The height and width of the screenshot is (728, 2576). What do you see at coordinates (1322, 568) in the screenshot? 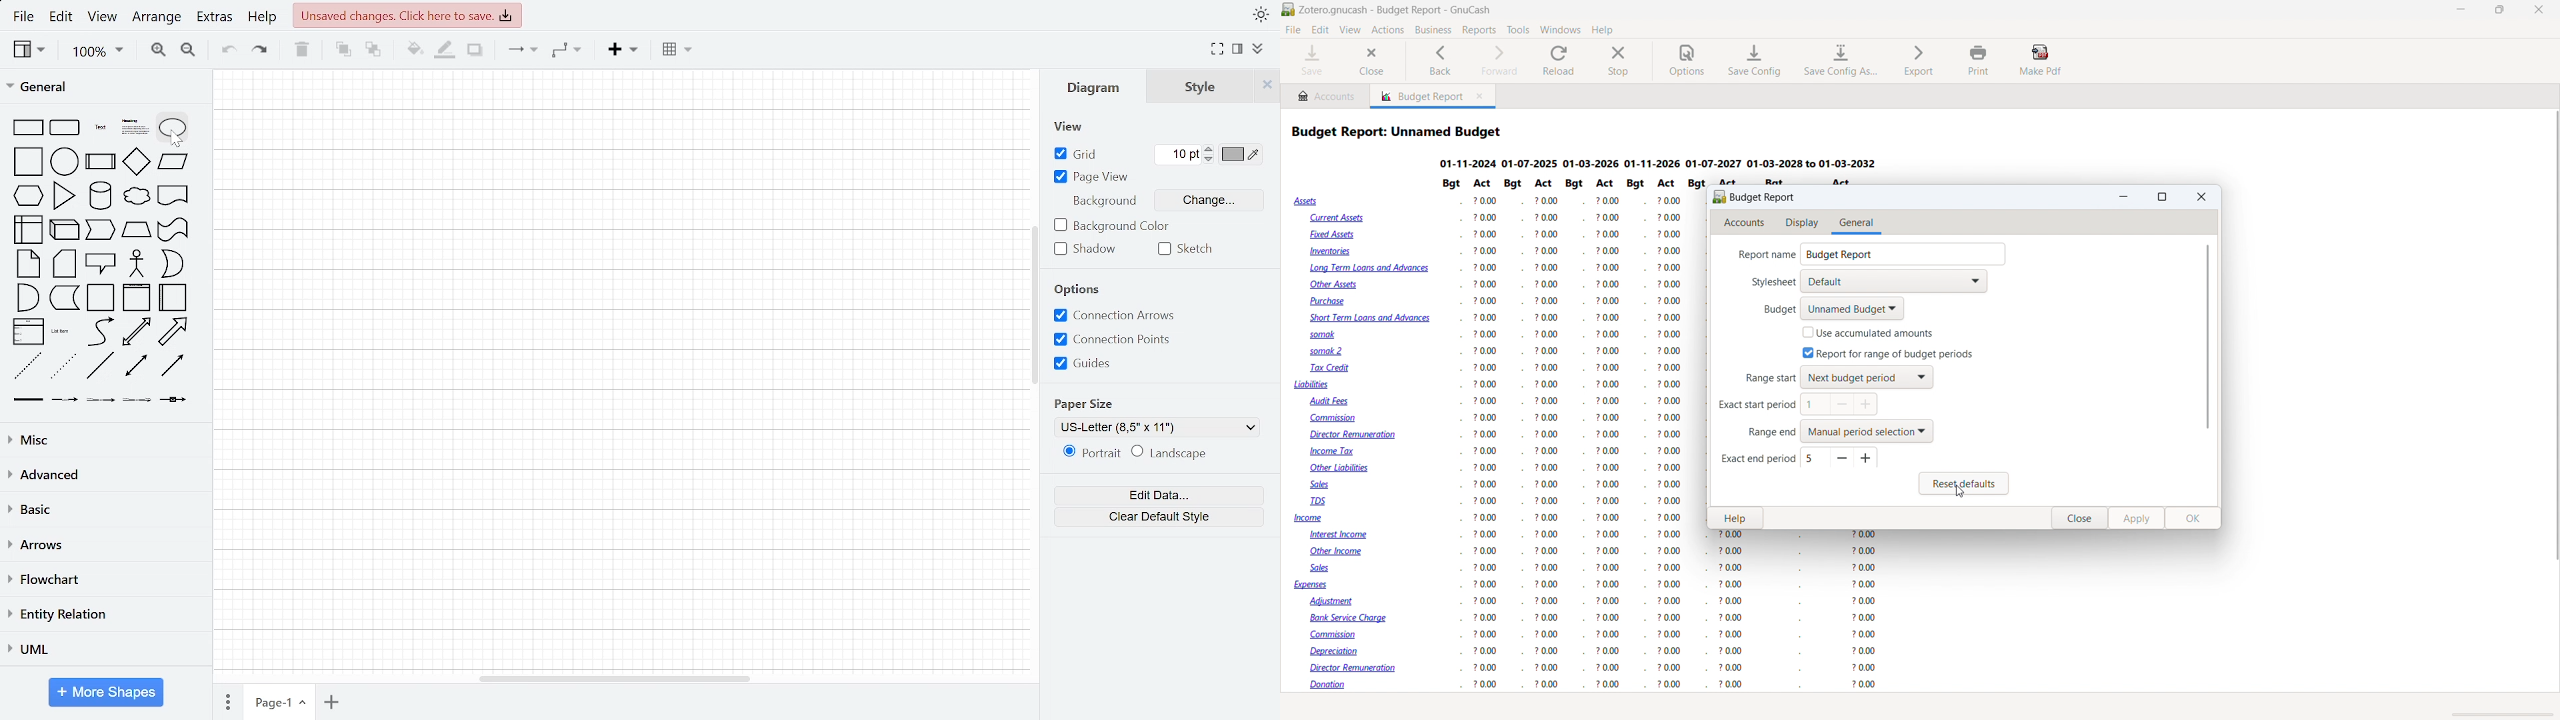
I see `Sales` at bounding box center [1322, 568].